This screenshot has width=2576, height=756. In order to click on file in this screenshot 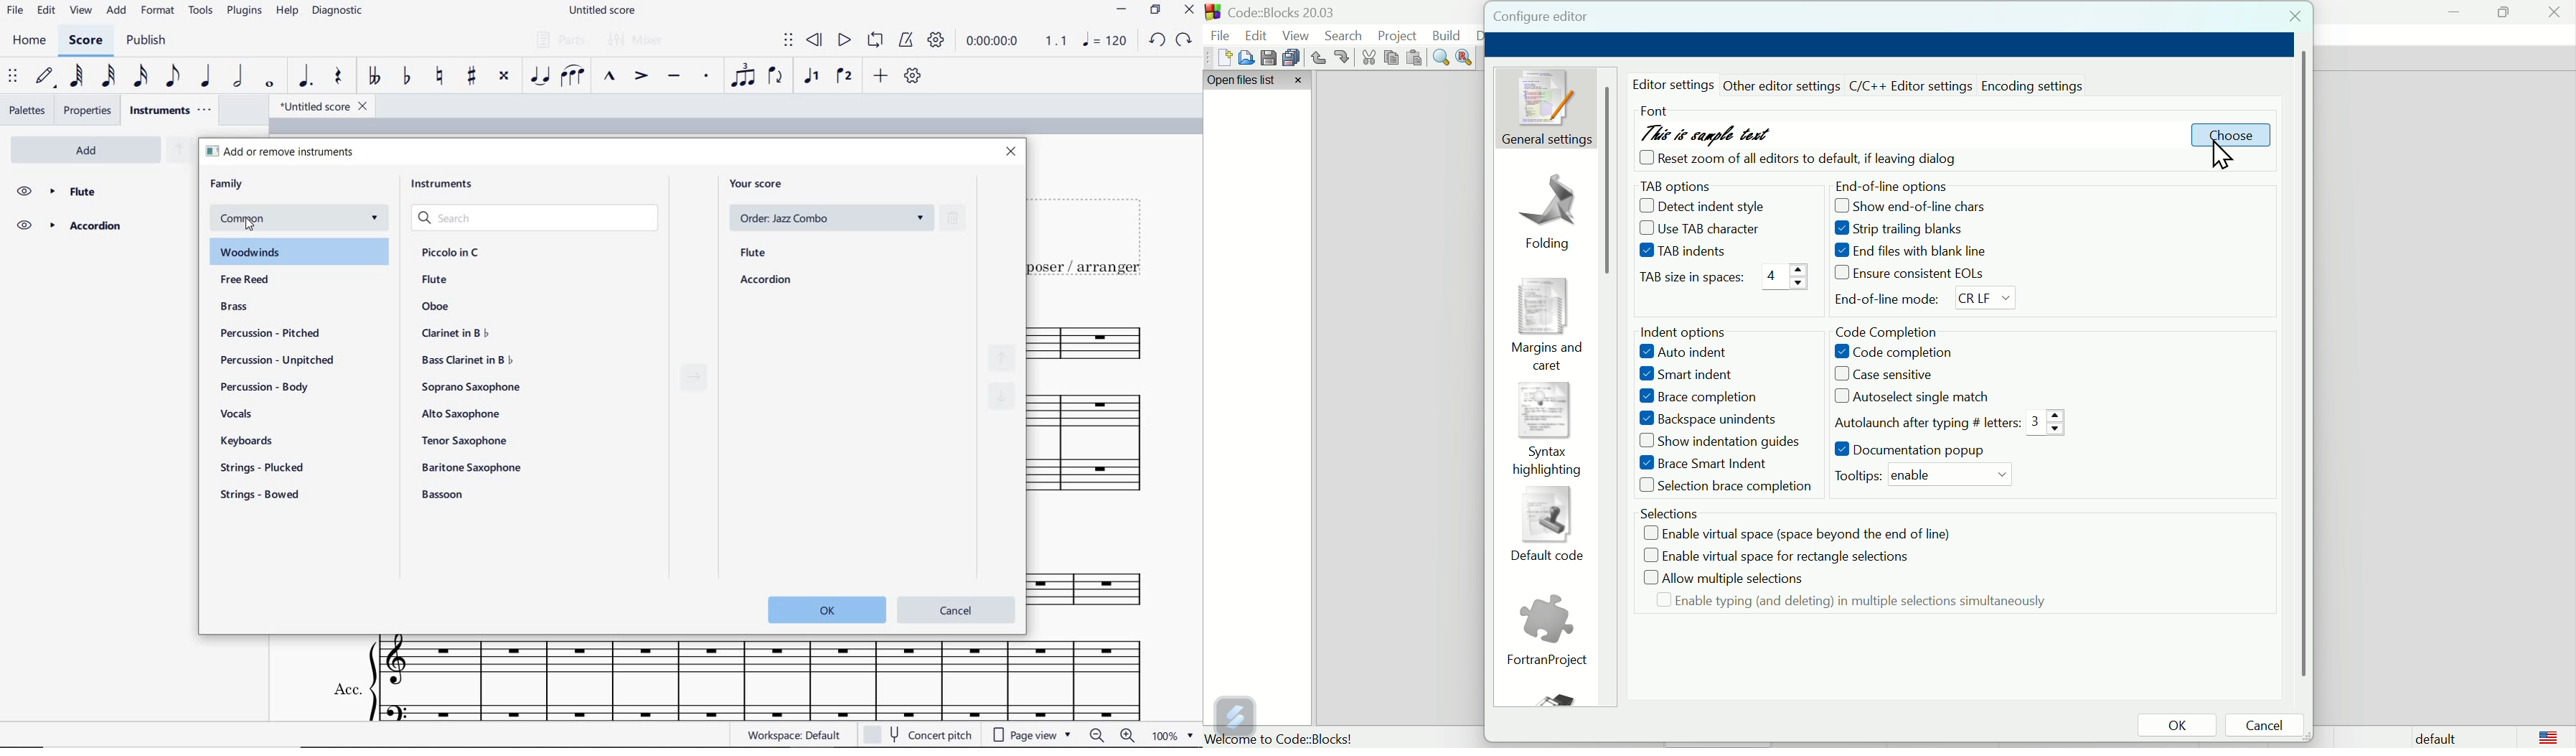, I will do `click(1221, 37)`.